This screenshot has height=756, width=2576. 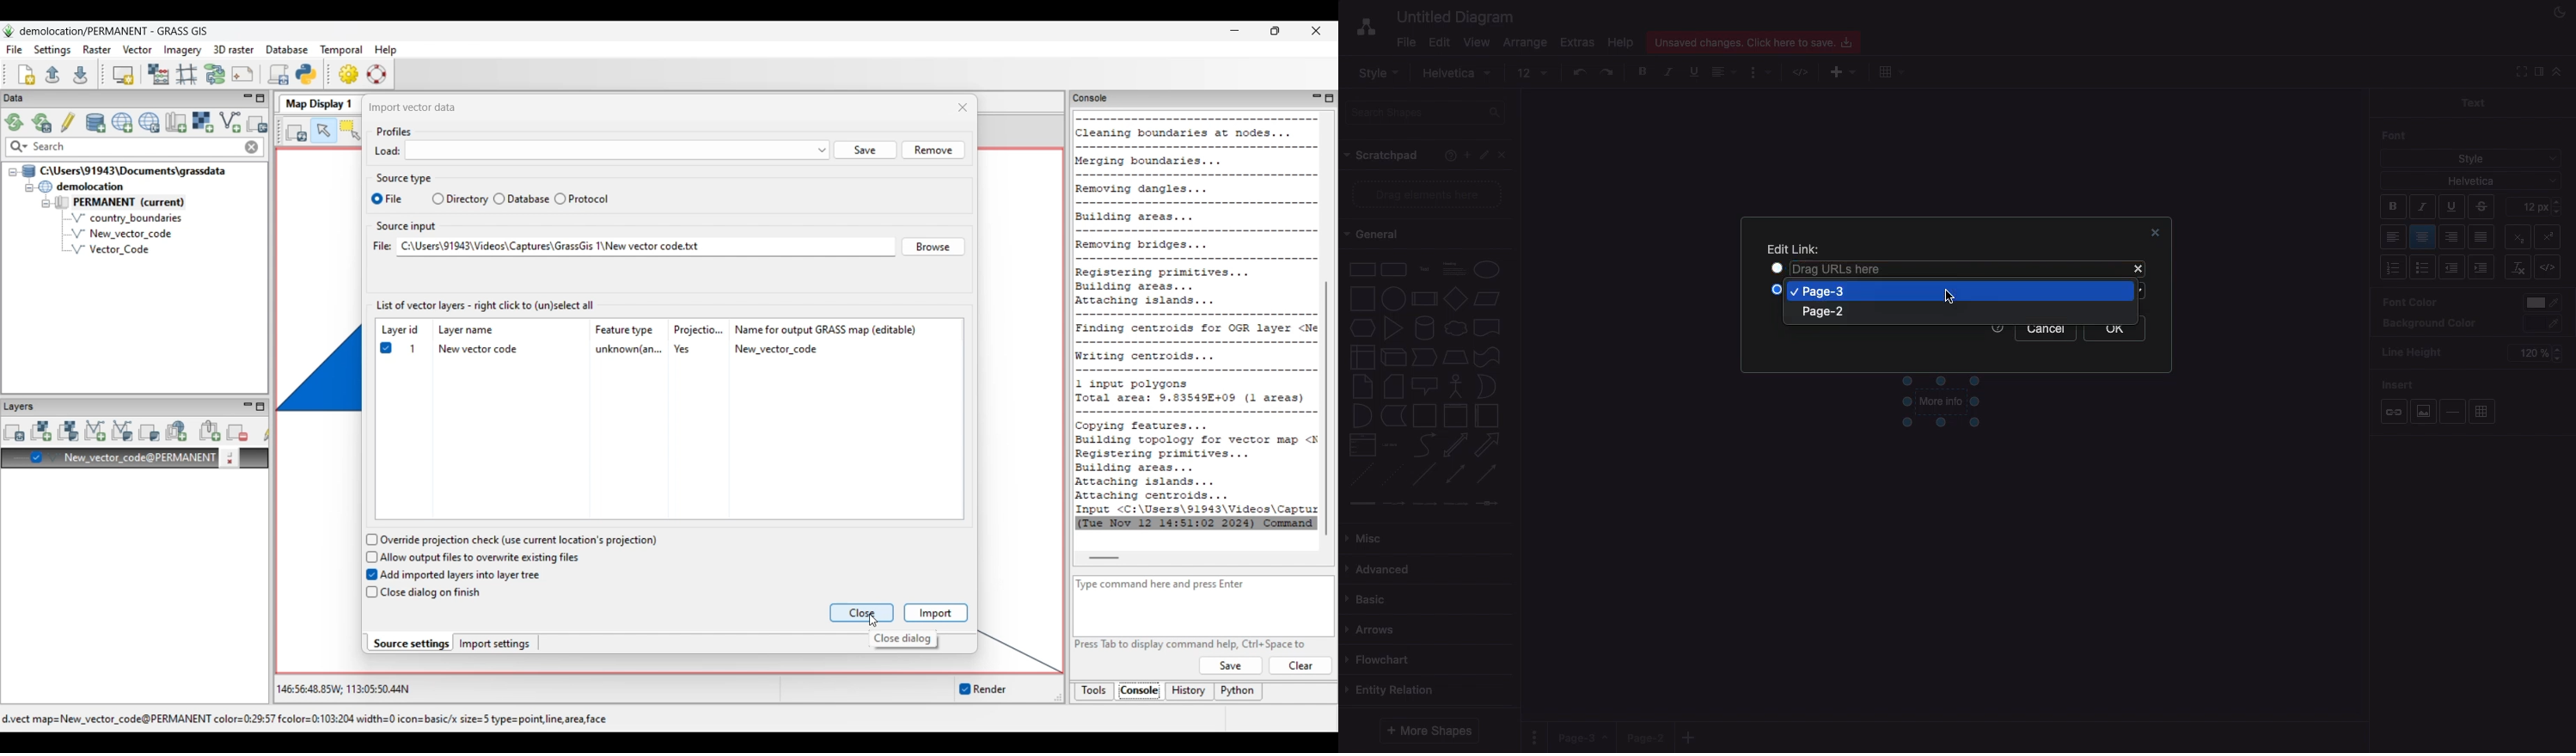 I want to click on Close, so click(x=1506, y=158).